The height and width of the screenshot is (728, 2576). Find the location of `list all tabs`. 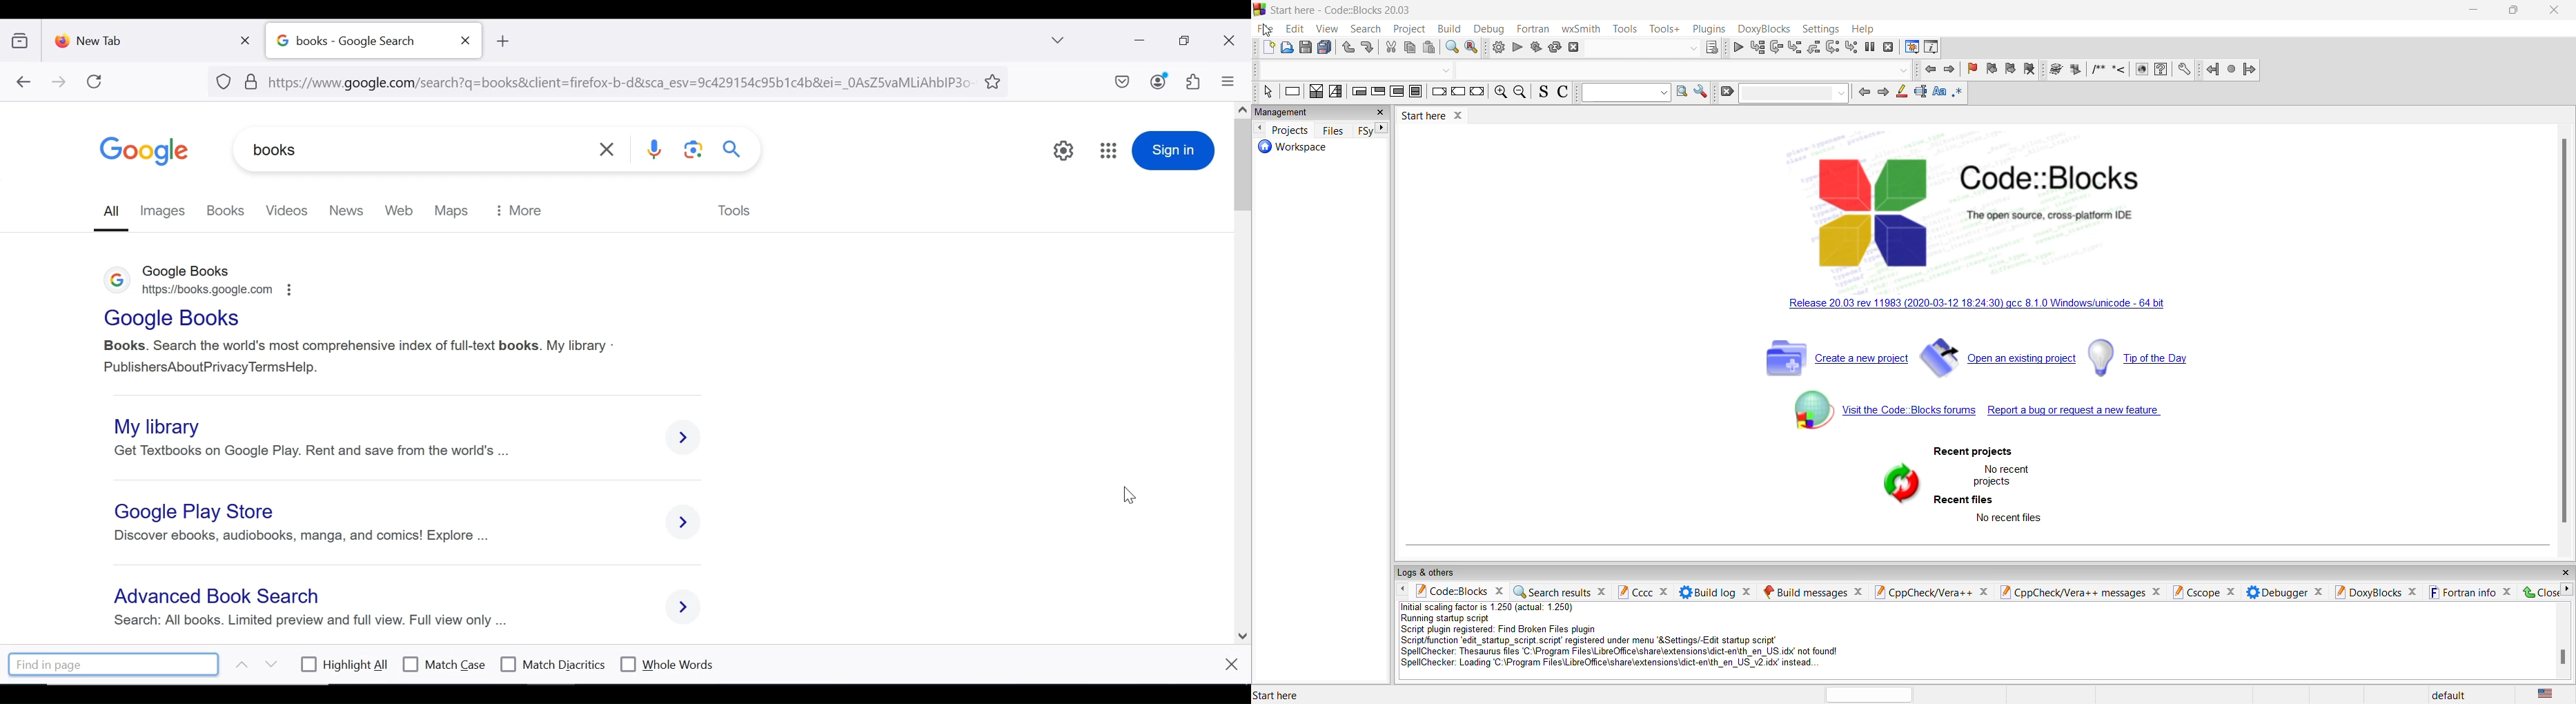

list all tabs is located at coordinates (1059, 40).